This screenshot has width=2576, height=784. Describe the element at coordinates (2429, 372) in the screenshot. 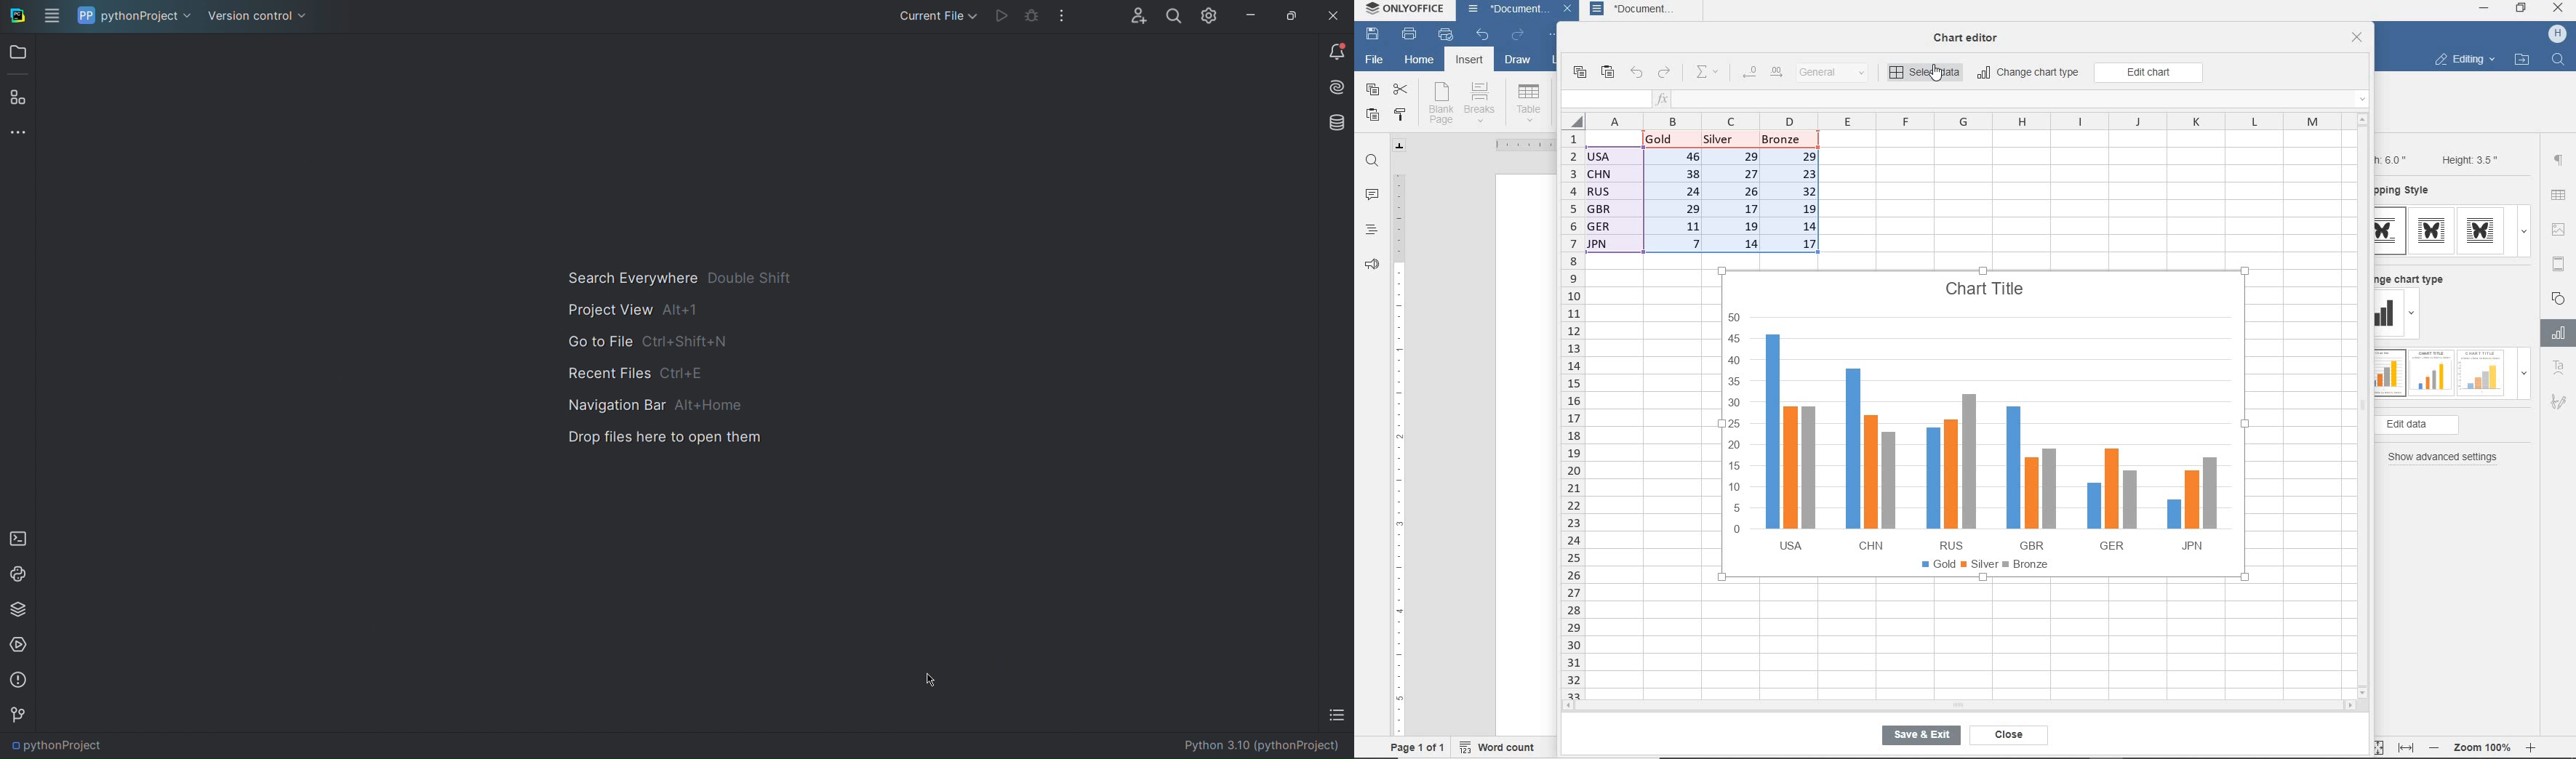

I see `type 2 ` at that location.